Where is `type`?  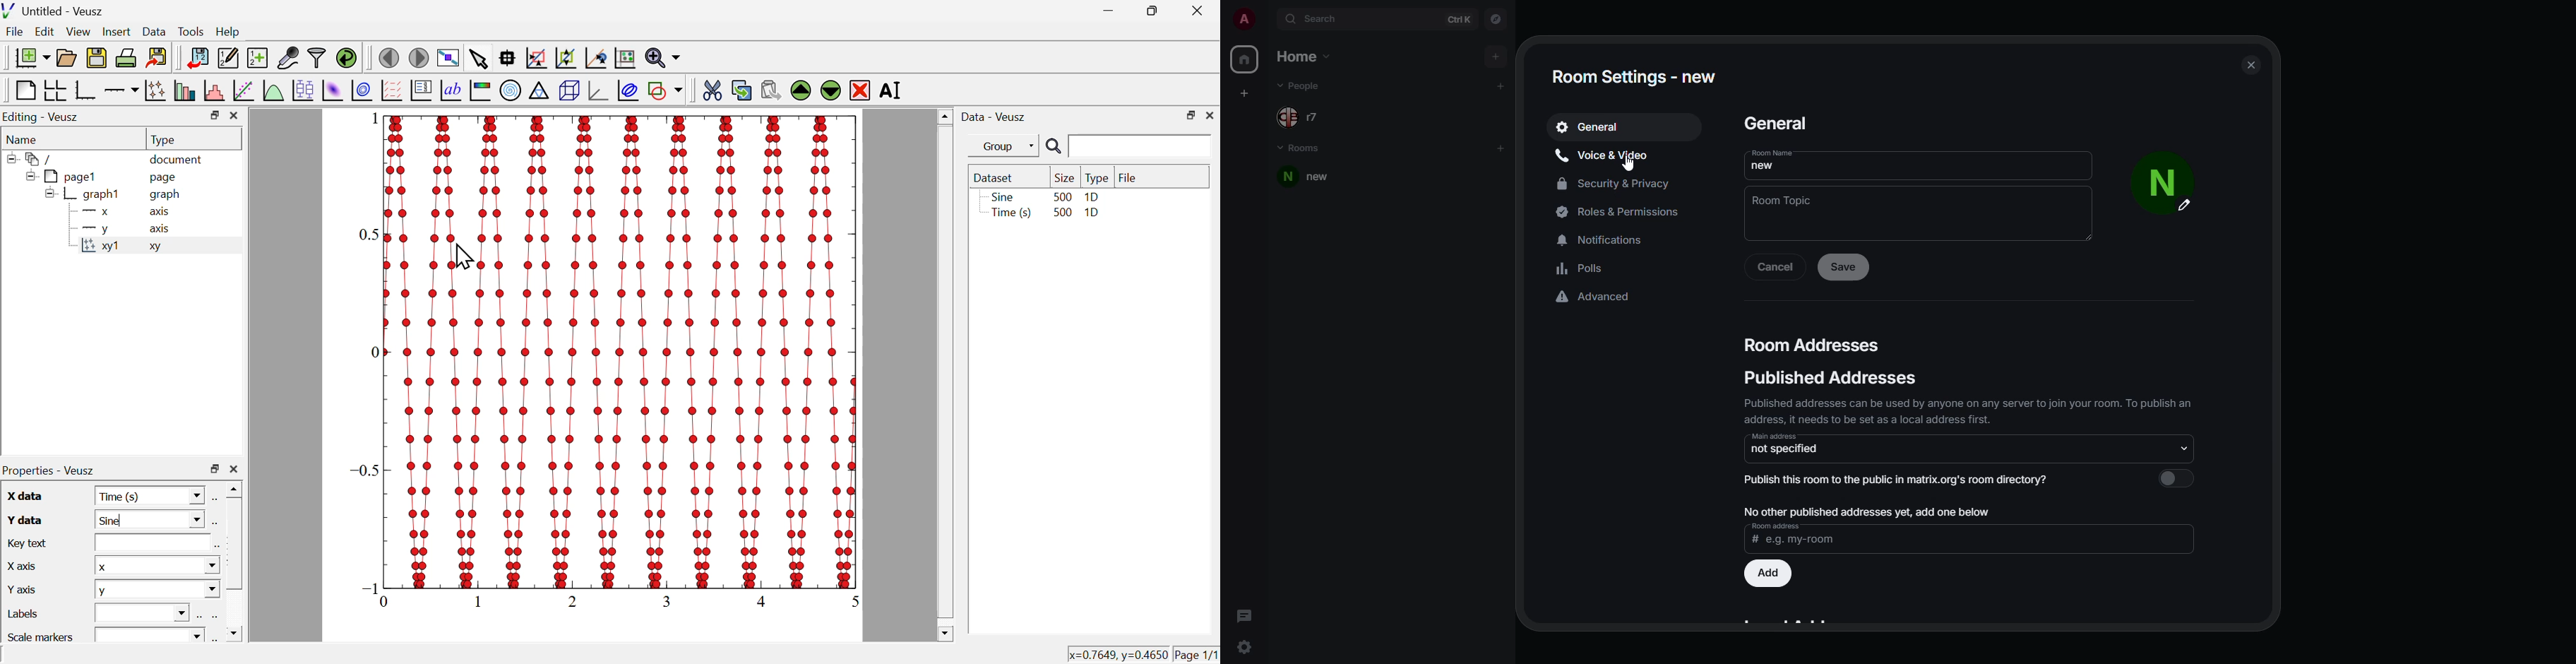 type is located at coordinates (1097, 178).